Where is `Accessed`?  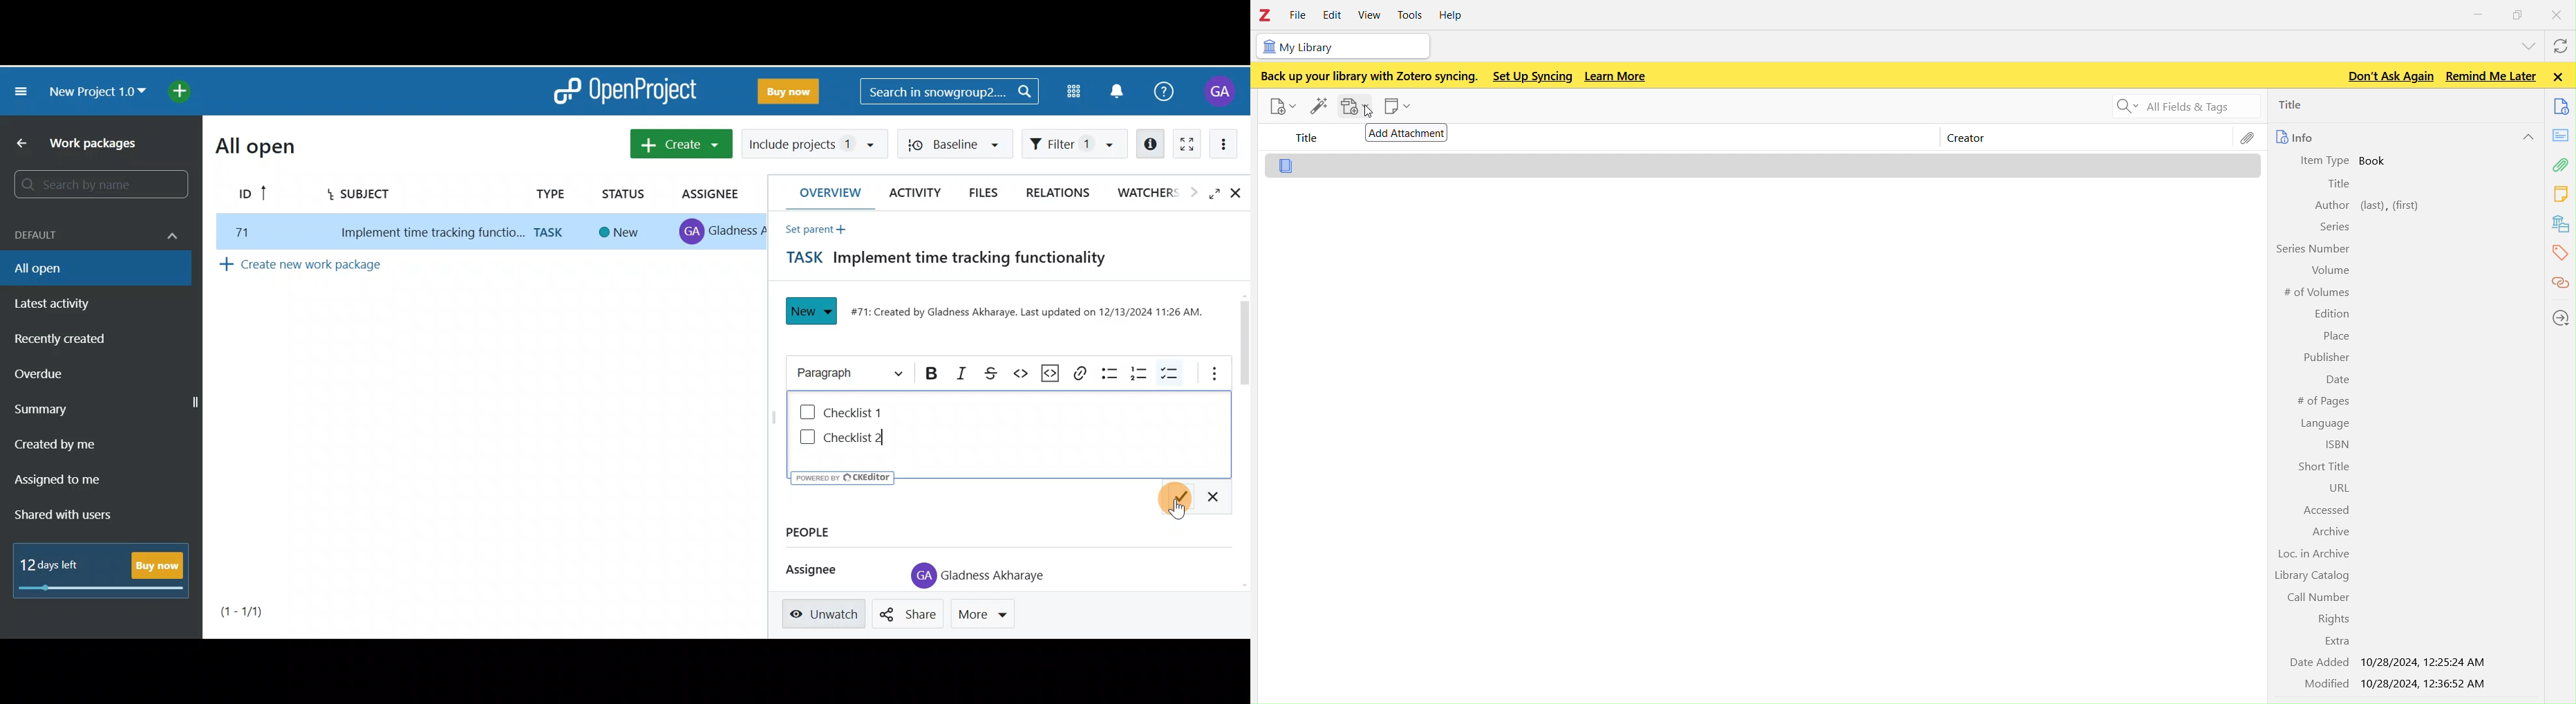 Accessed is located at coordinates (2328, 510).